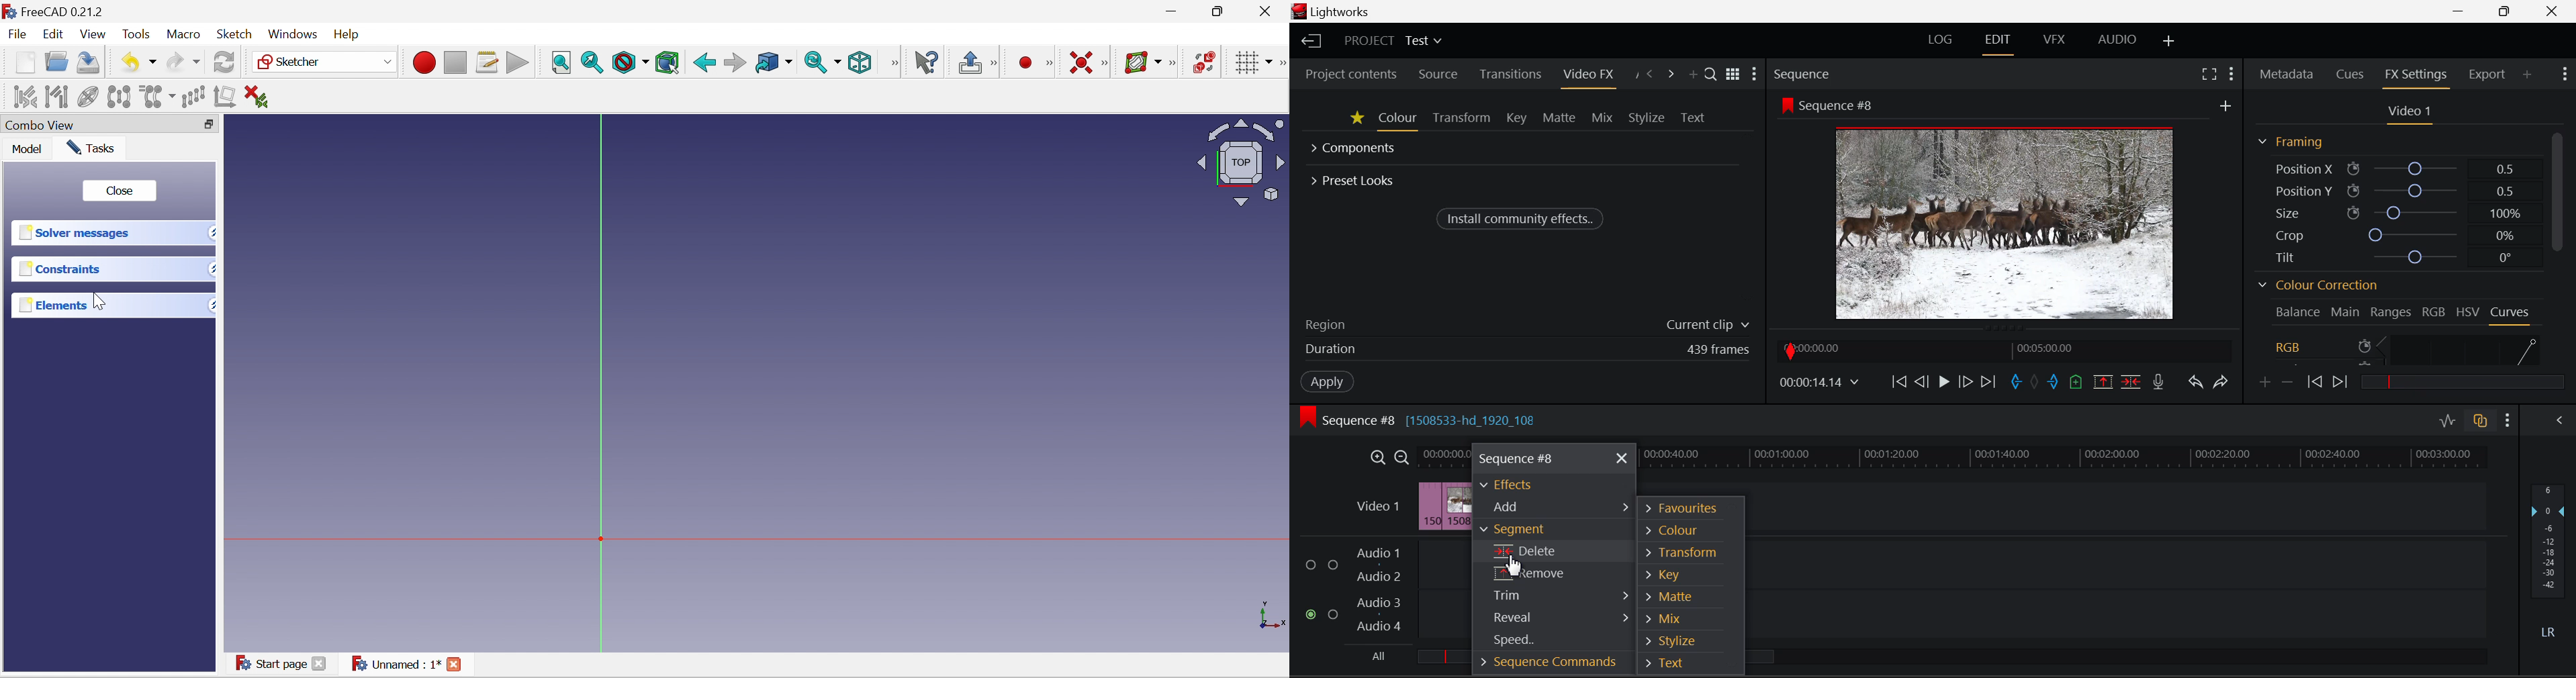 The width and height of the screenshot is (2576, 700). What do you see at coordinates (2391, 312) in the screenshot?
I see `Ranges` at bounding box center [2391, 312].